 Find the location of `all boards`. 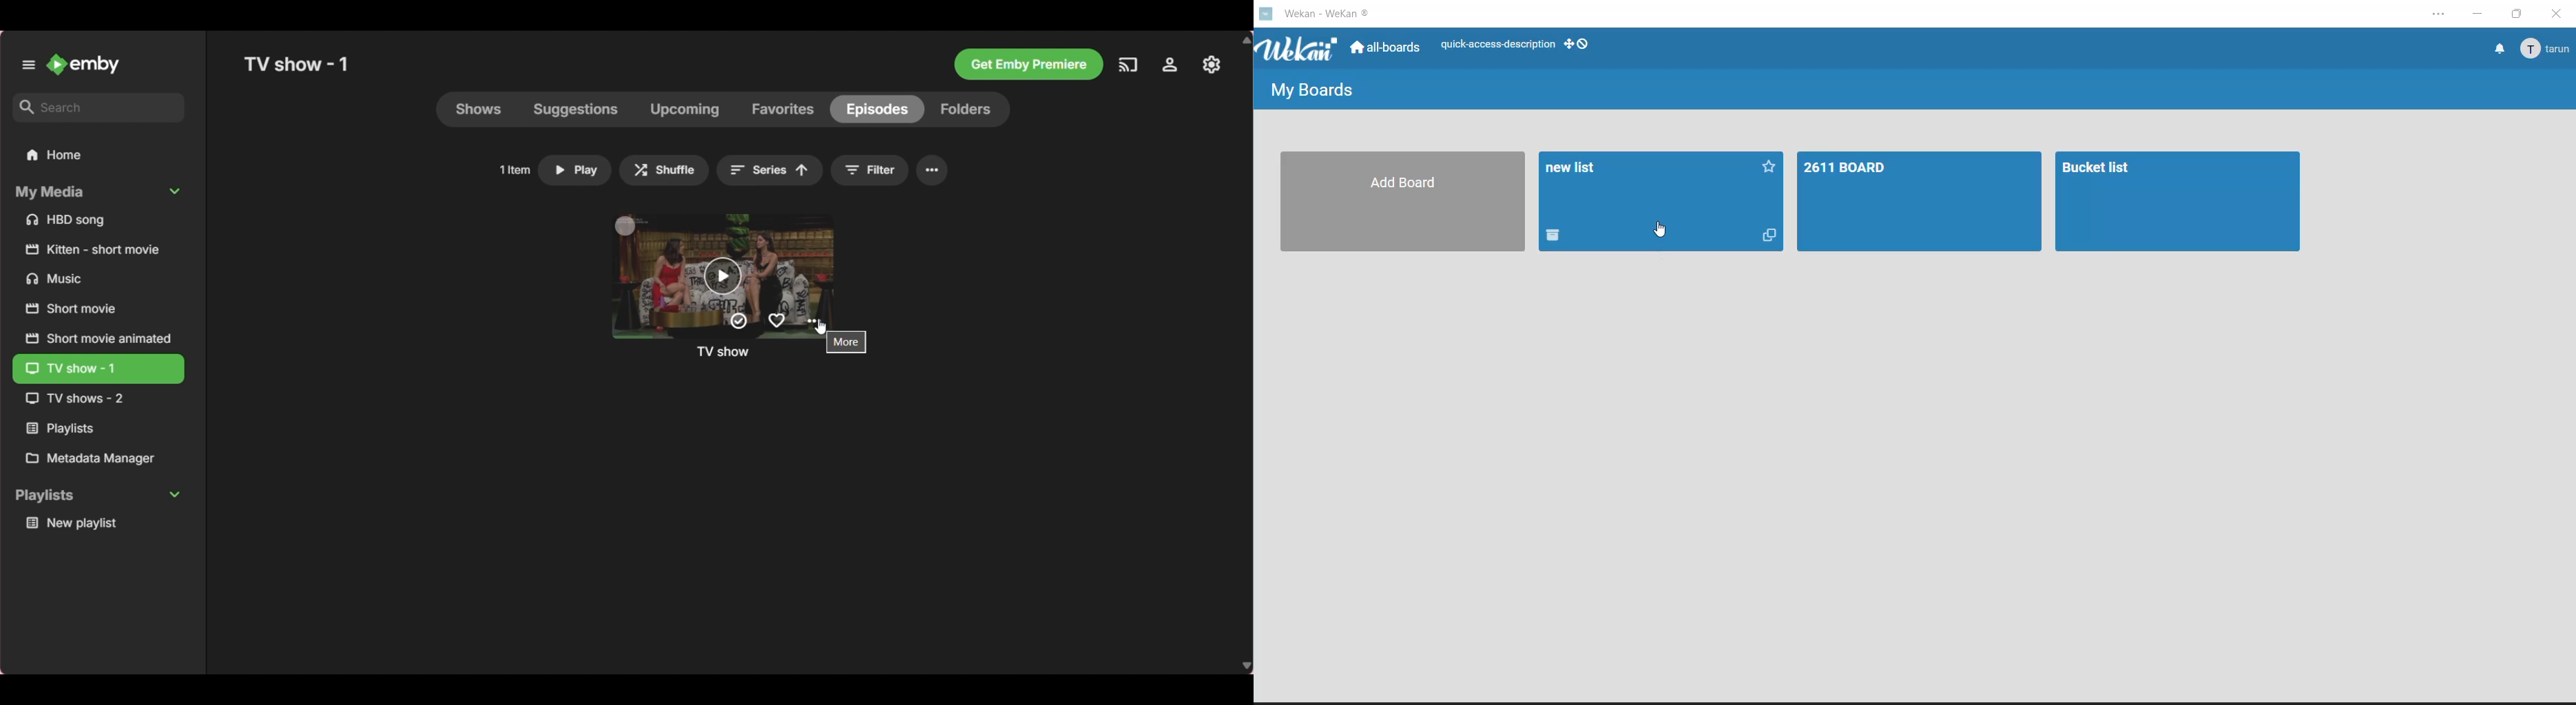

all boards is located at coordinates (1389, 50).